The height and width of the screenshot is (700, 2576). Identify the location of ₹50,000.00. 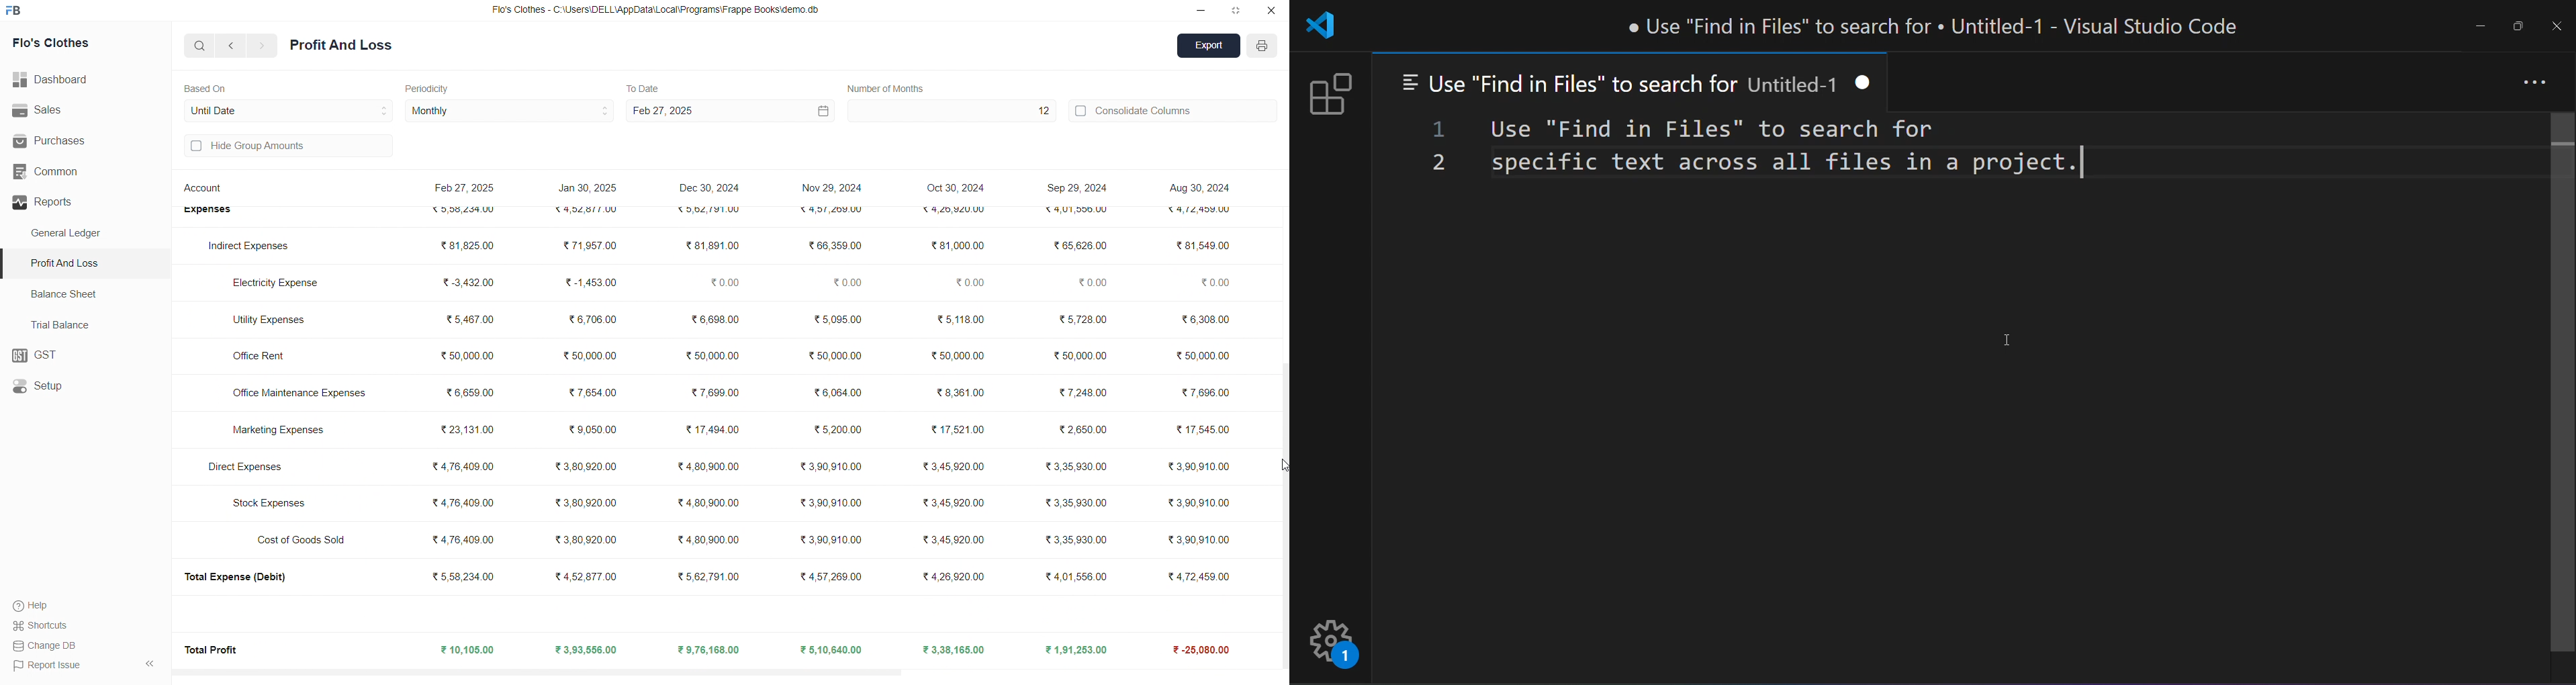
(708, 355).